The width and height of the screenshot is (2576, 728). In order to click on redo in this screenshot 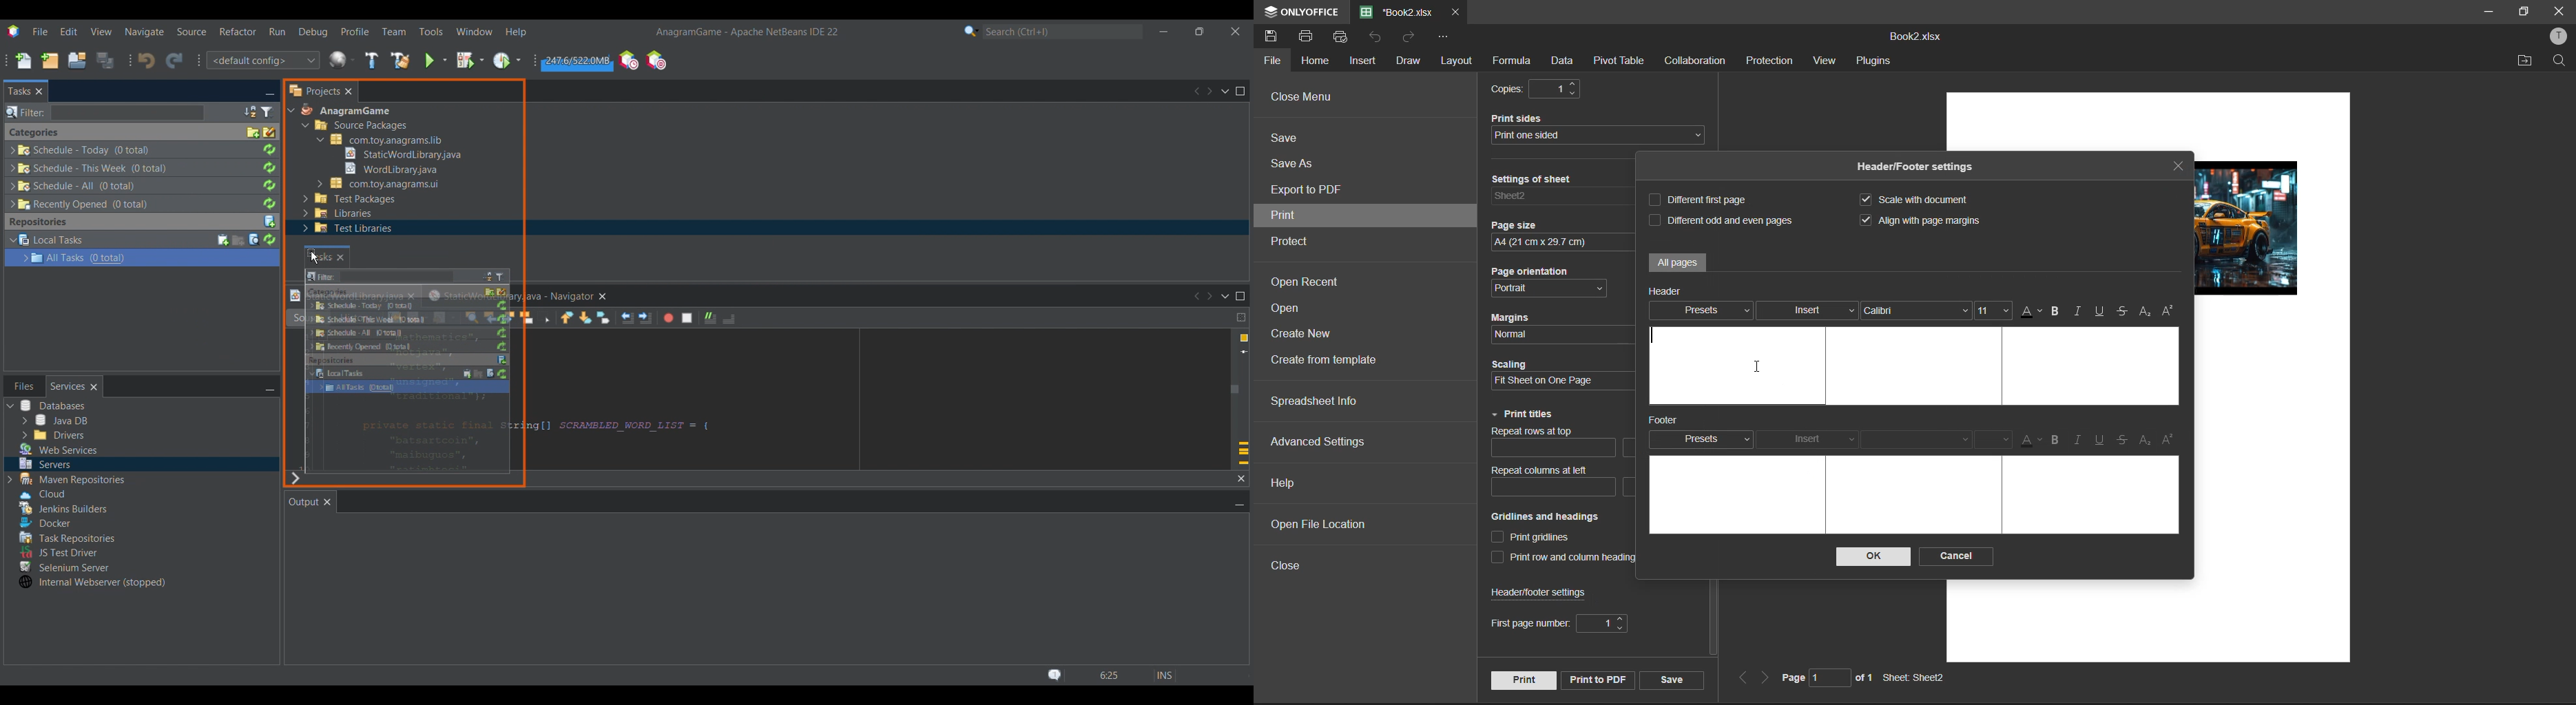, I will do `click(1411, 39)`.